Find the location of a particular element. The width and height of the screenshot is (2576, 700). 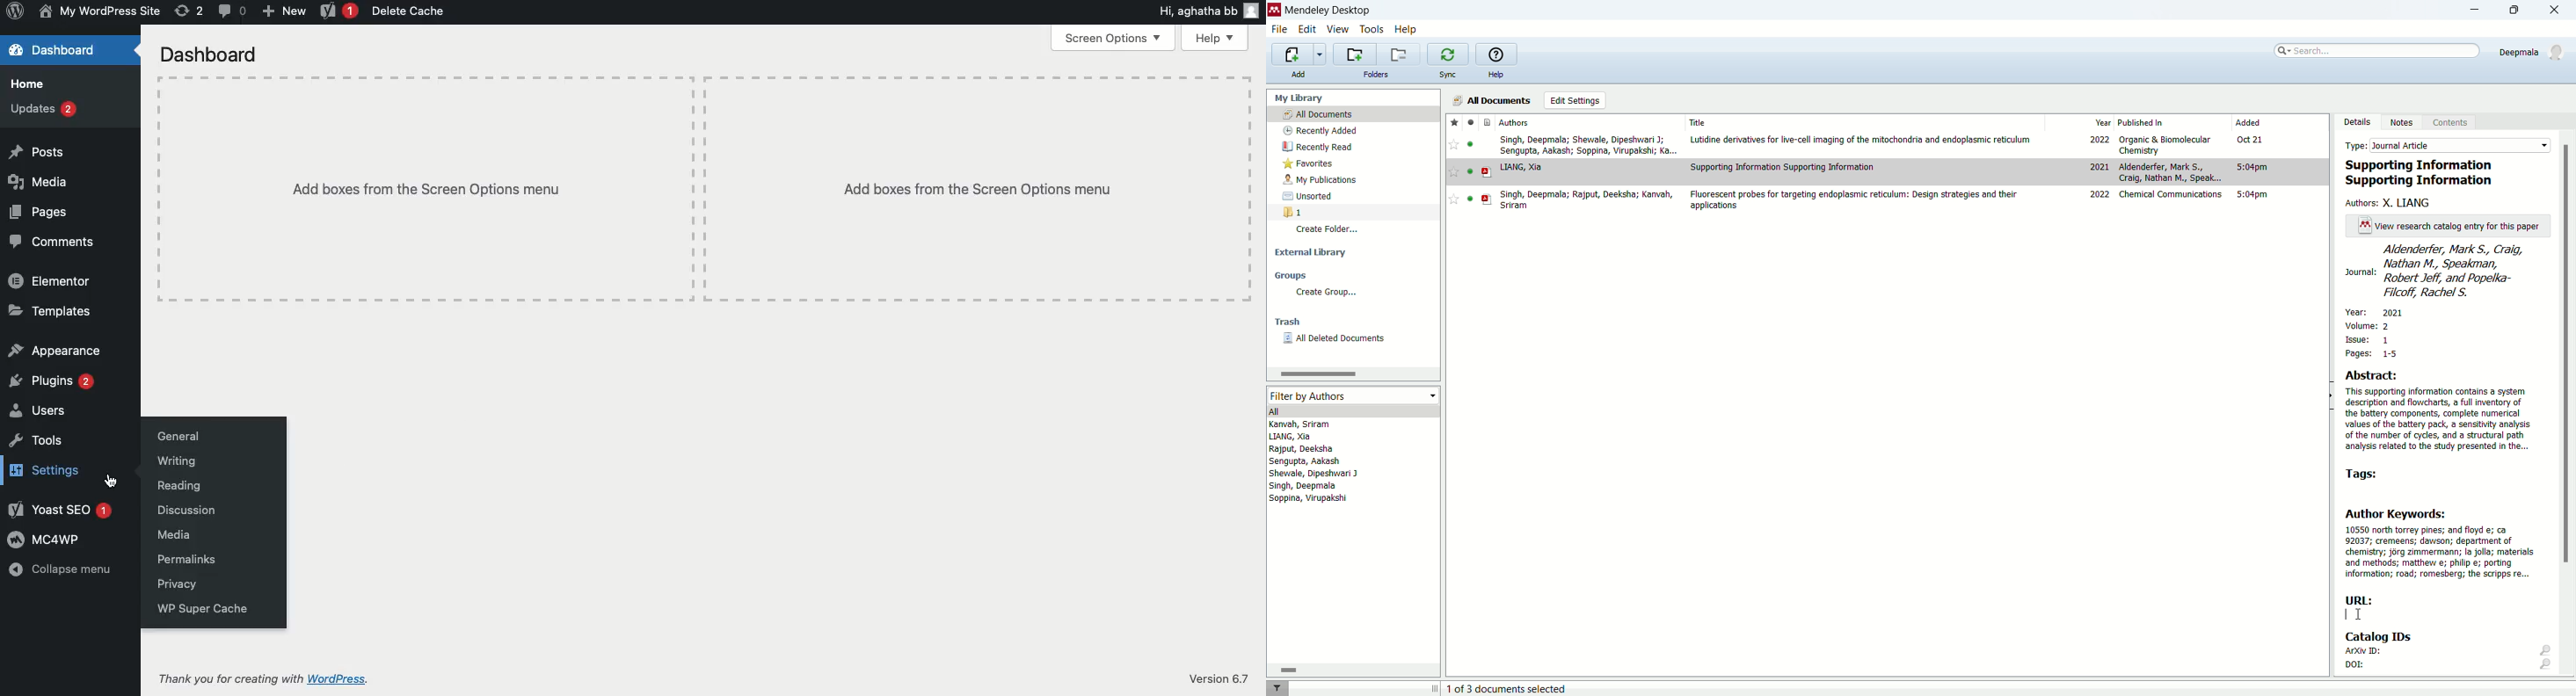

Singh, Deepmala; Rajput, Deeksha; Kanvah,
Sriram is located at coordinates (1586, 200).